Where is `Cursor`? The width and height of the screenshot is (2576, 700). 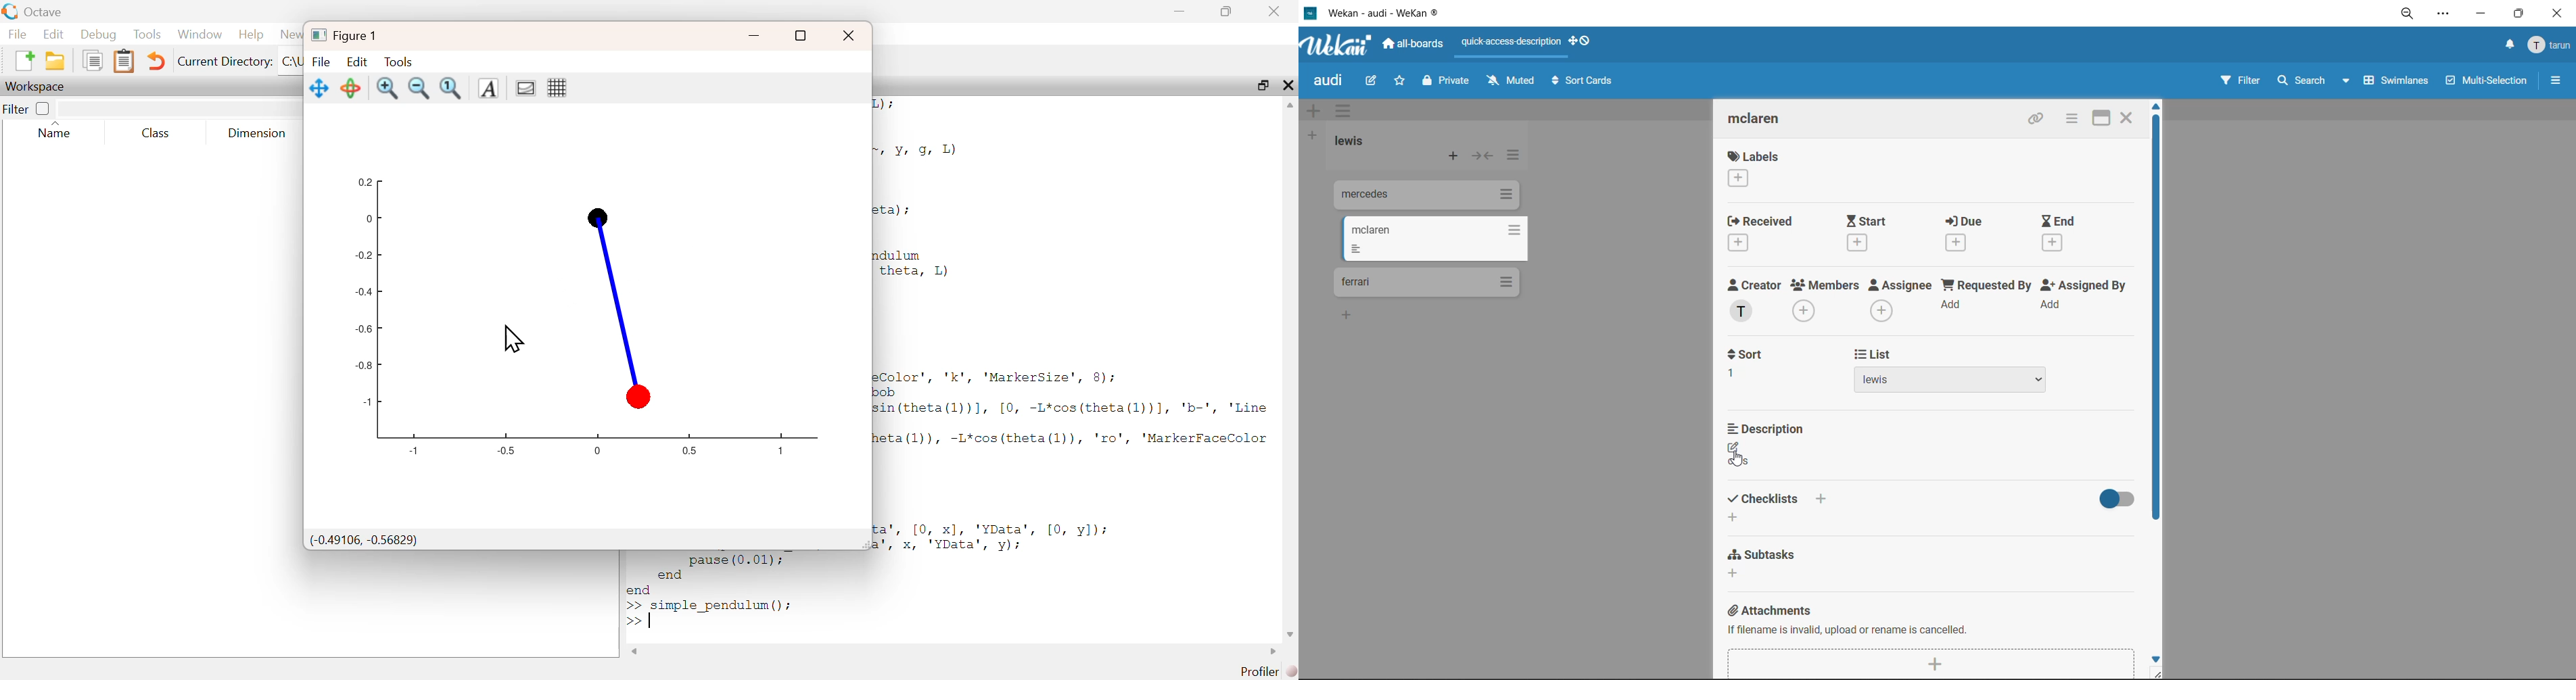 Cursor is located at coordinates (514, 341).